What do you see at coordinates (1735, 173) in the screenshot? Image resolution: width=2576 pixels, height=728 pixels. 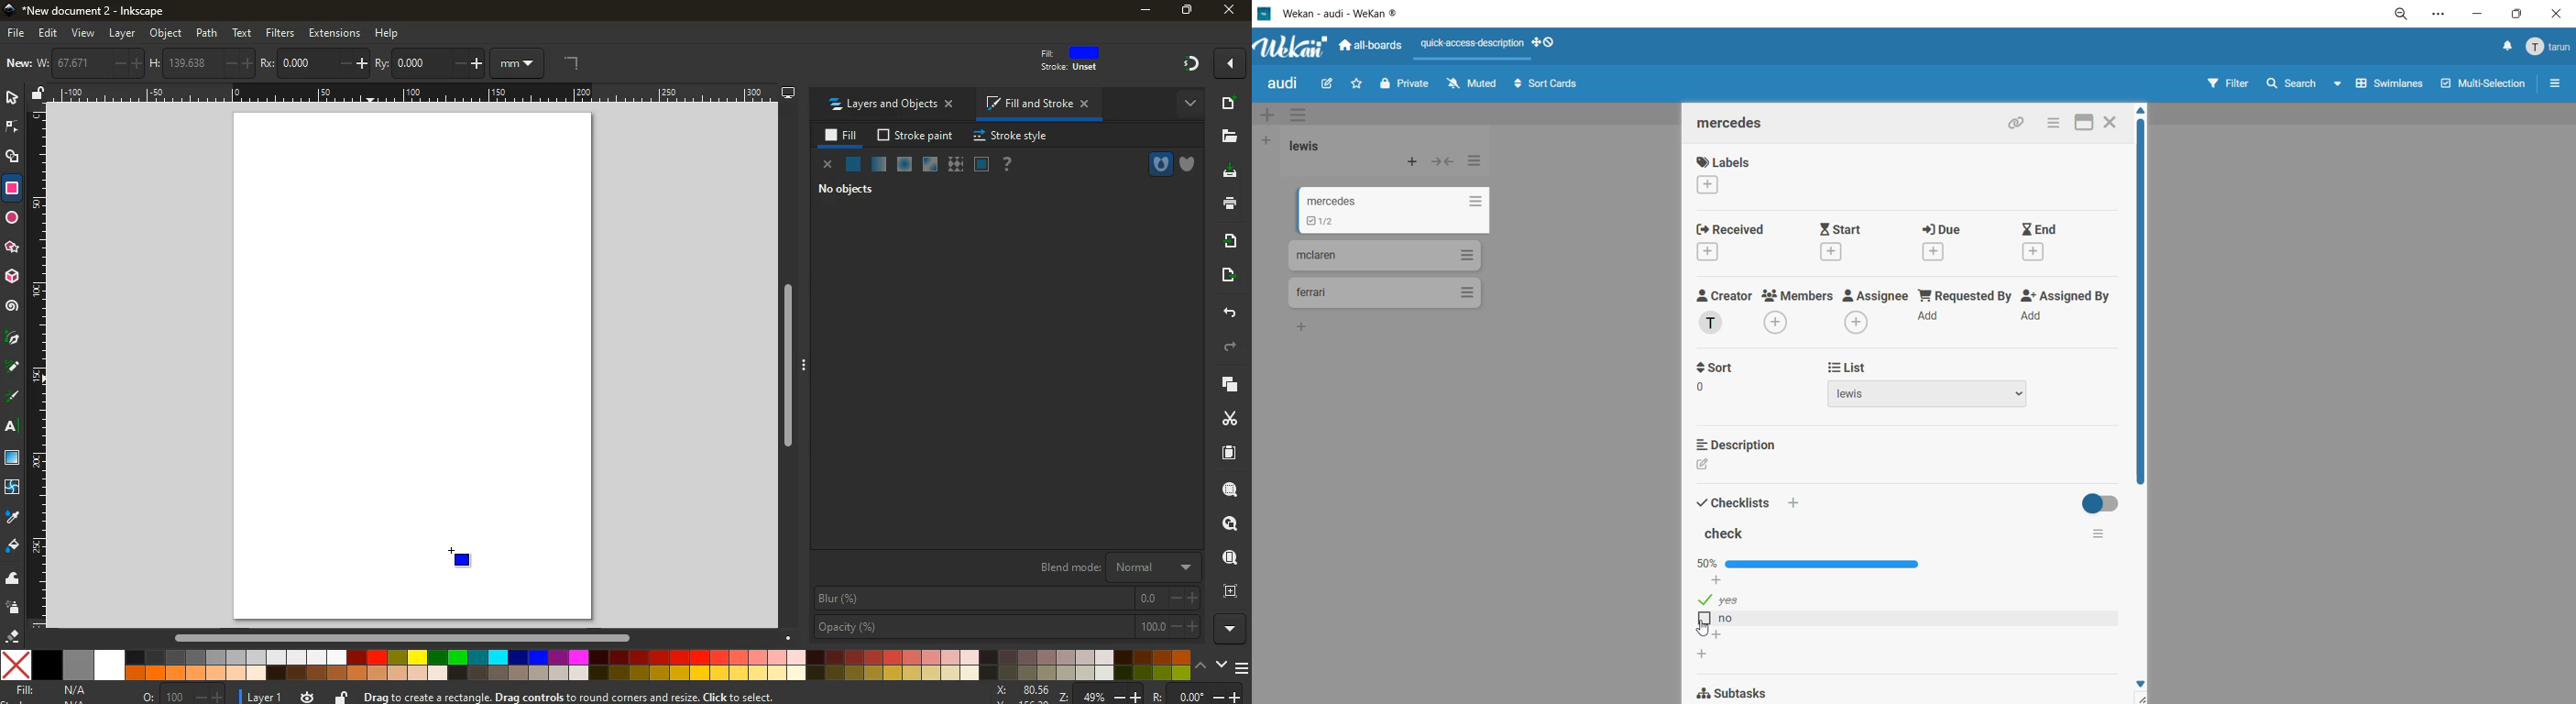 I see `labels` at bounding box center [1735, 173].